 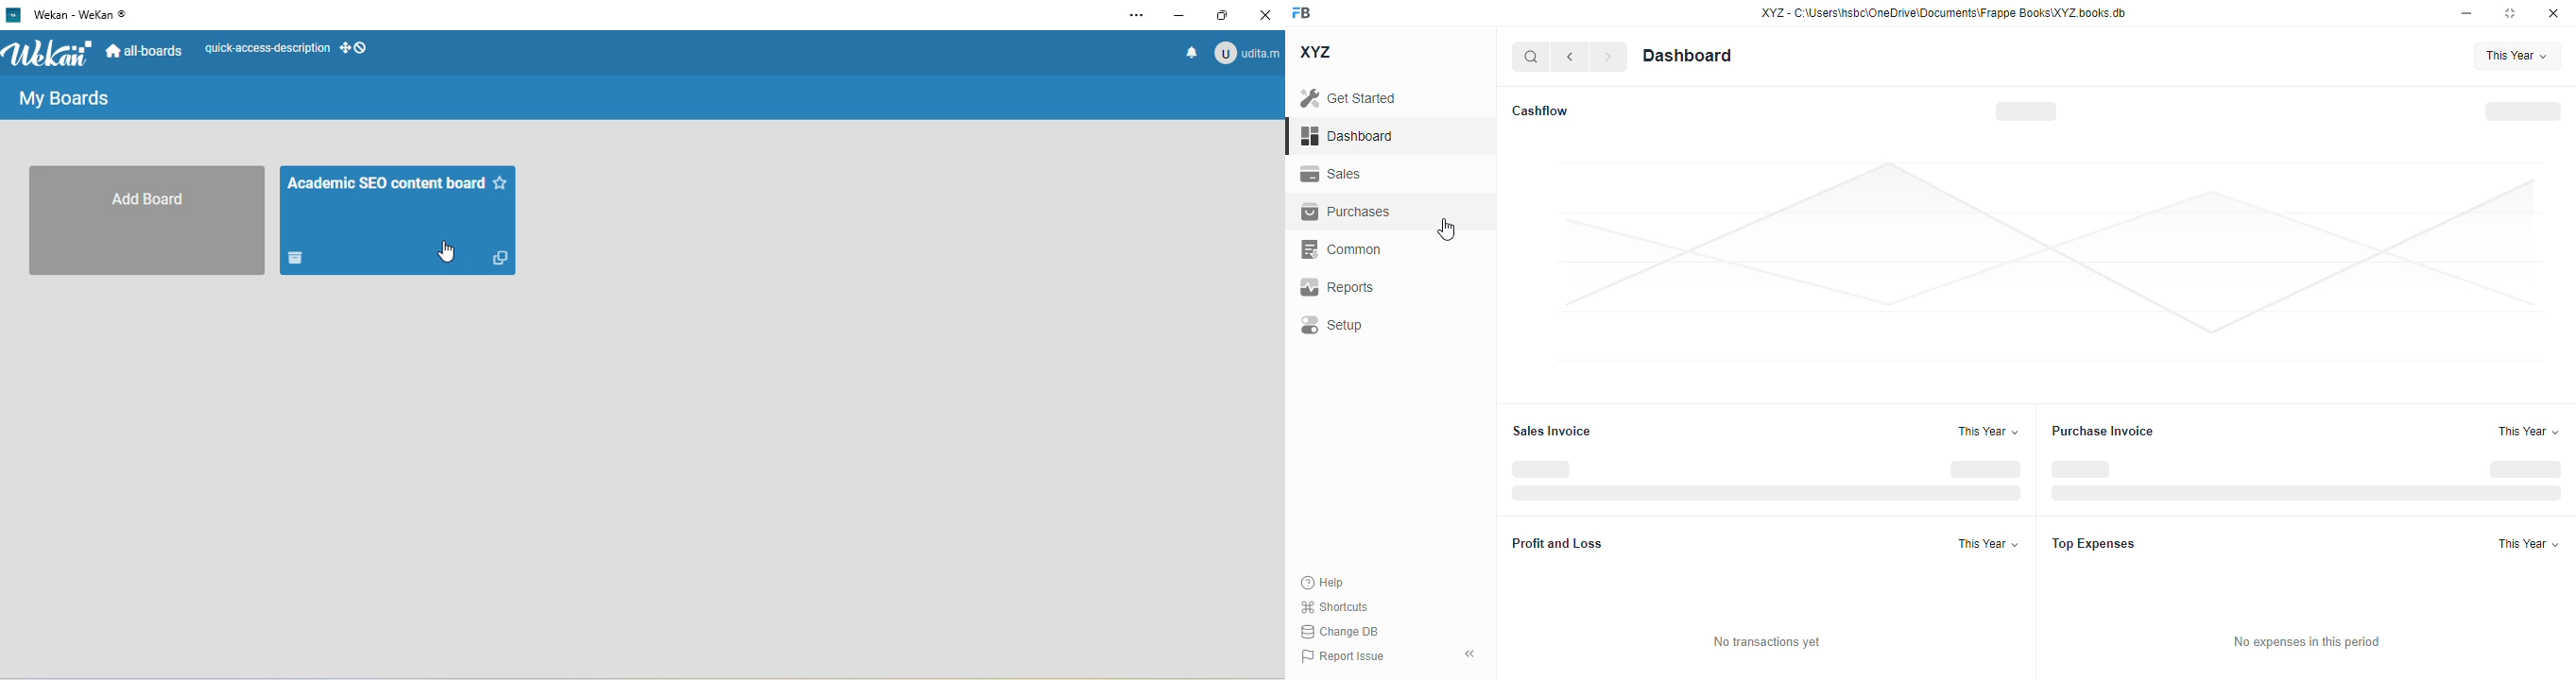 What do you see at coordinates (1944, 12) in the screenshot?
I see `XYZ - C:\Users\hsbc\OneDrive\Documents\Frappe Books\XYZ books.db` at bounding box center [1944, 12].